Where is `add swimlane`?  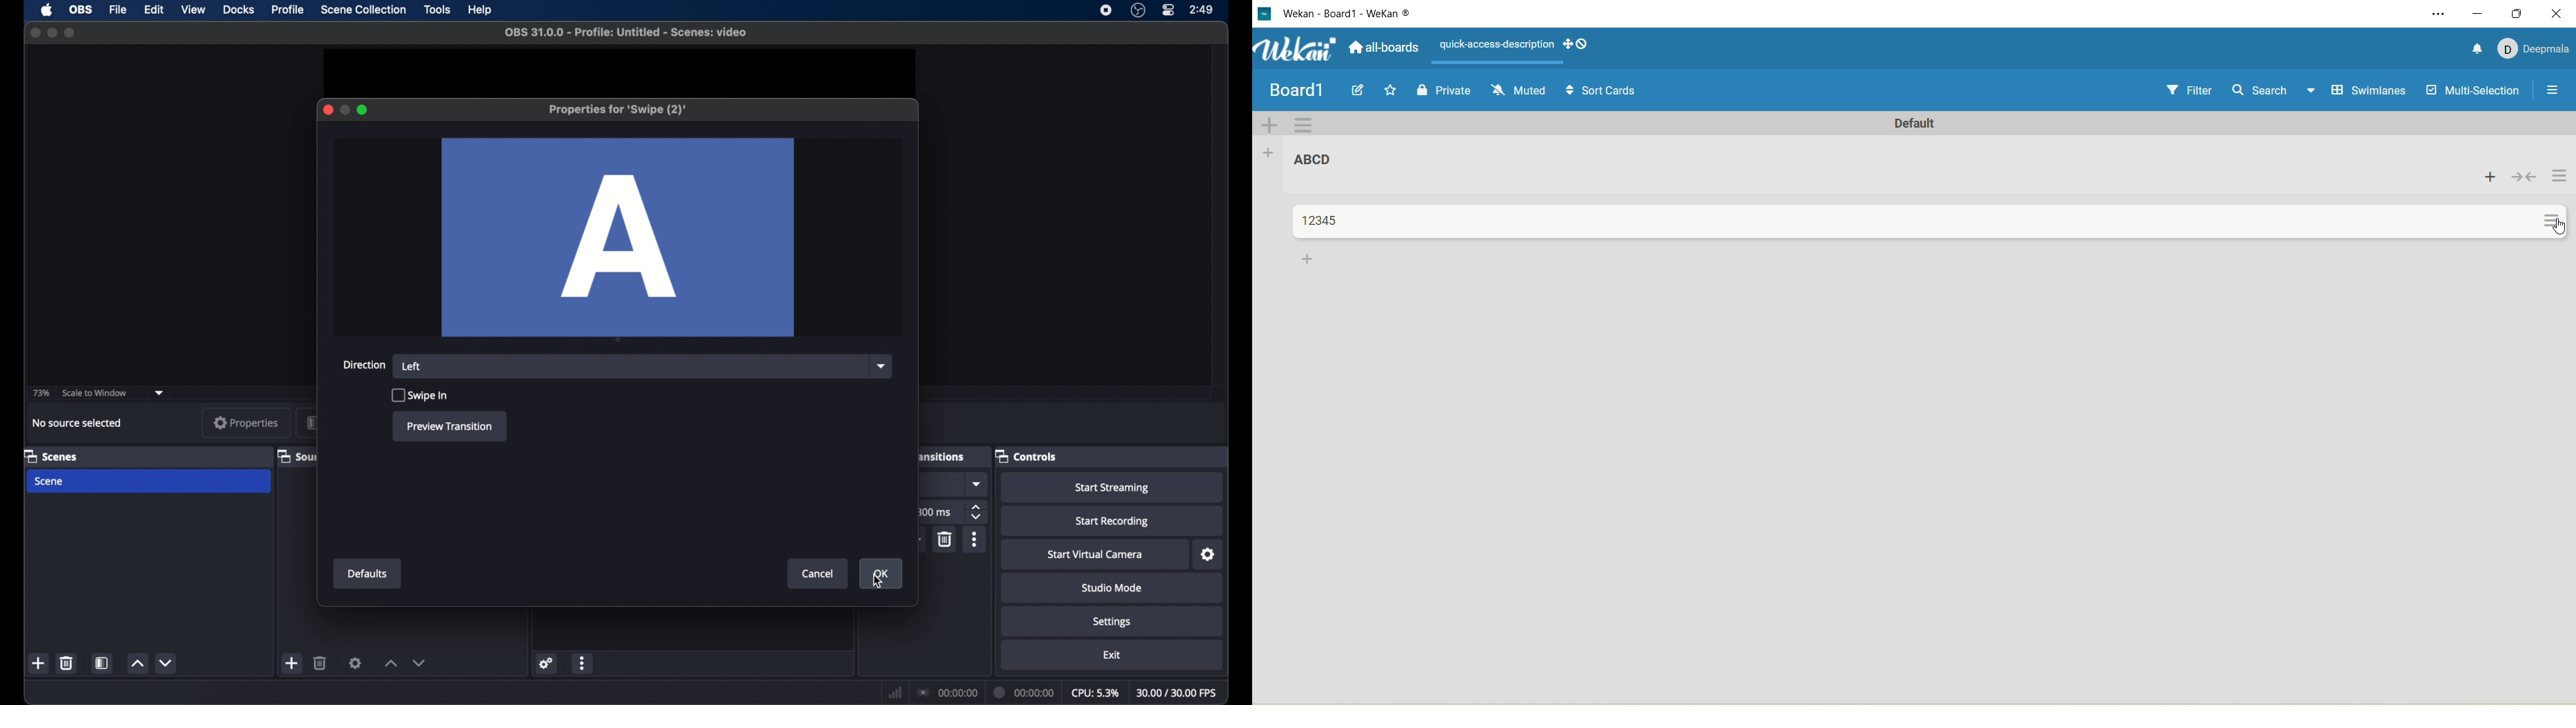 add swimlane is located at coordinates (1271, 124).